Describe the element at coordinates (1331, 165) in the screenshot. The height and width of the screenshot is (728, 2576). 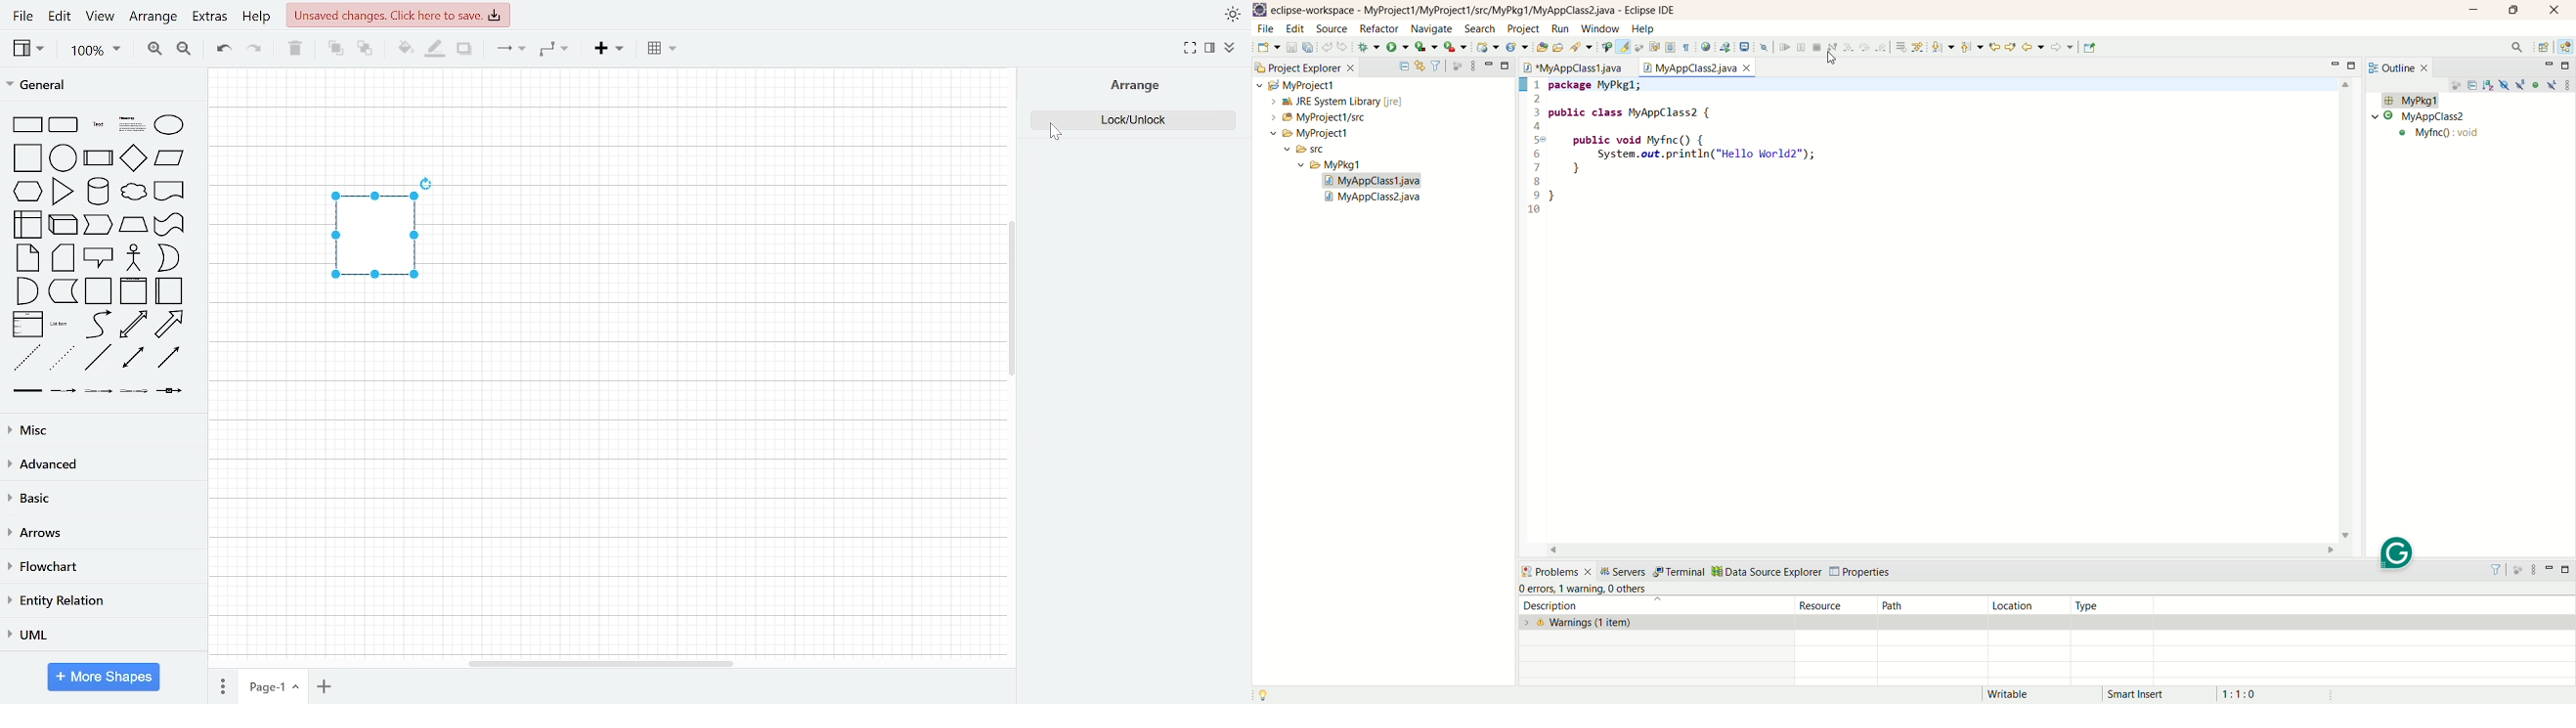
I see `mypkg1` at that location.